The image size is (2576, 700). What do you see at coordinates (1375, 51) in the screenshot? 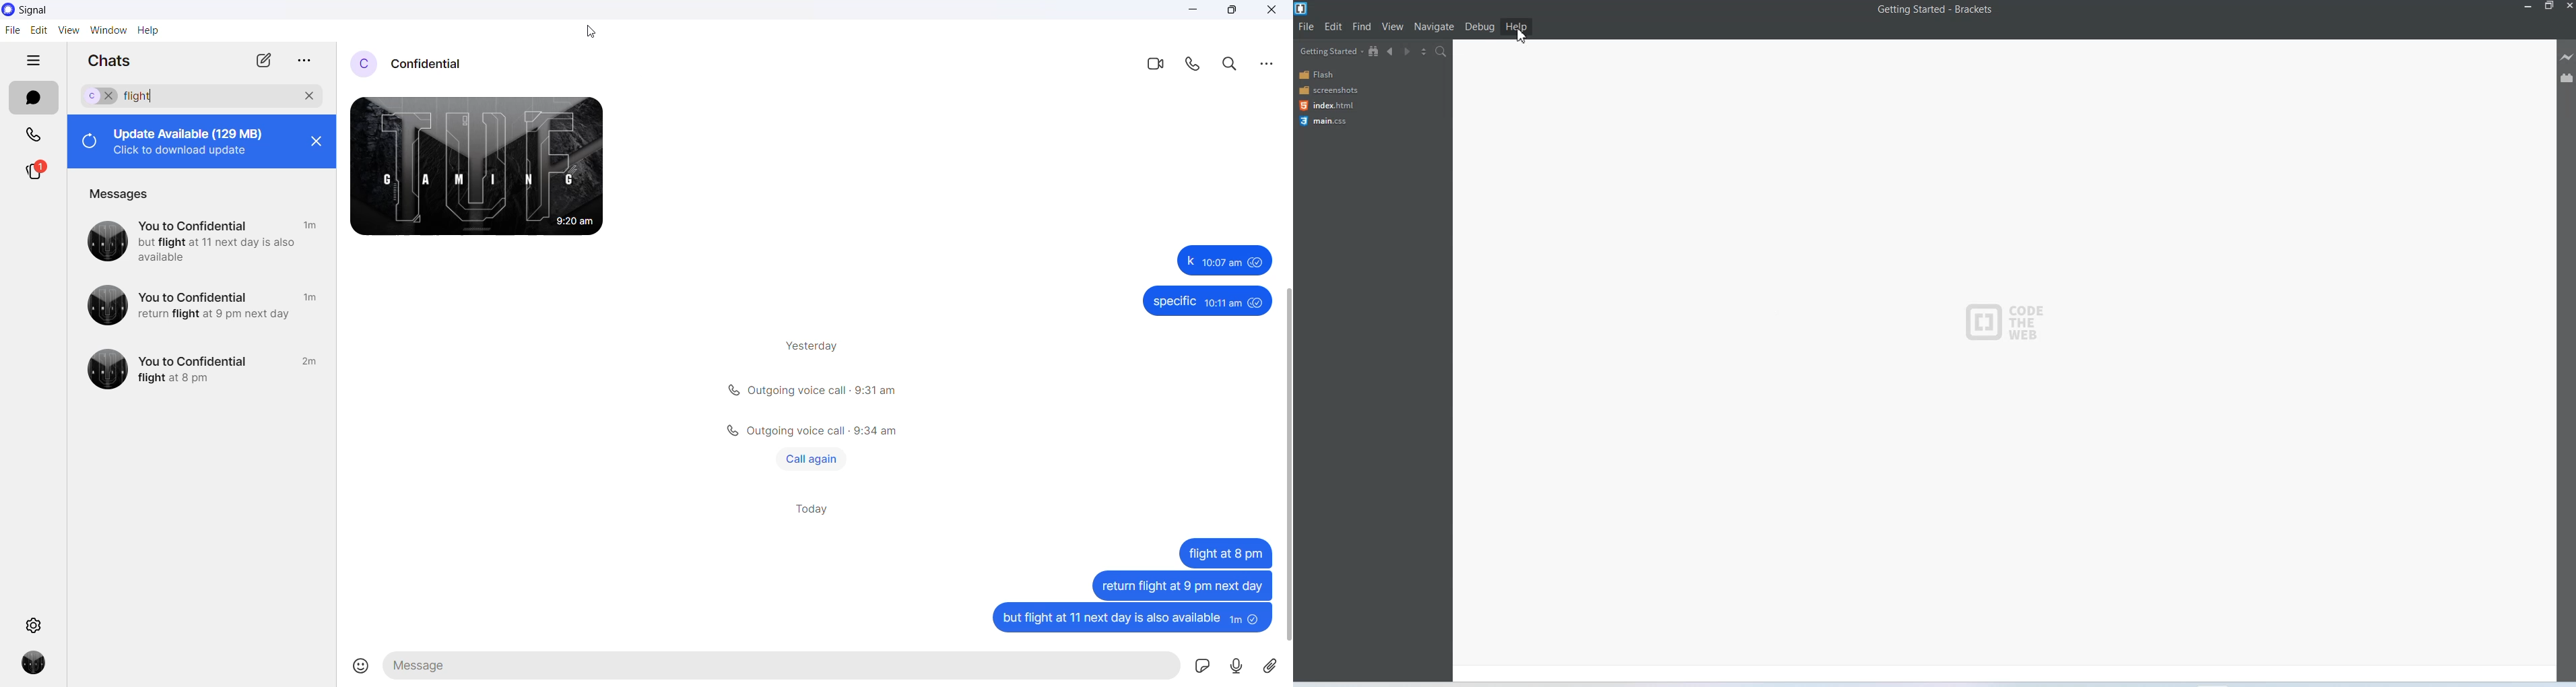
I see `Show in file Tree` at bounding box center [1375, 51].